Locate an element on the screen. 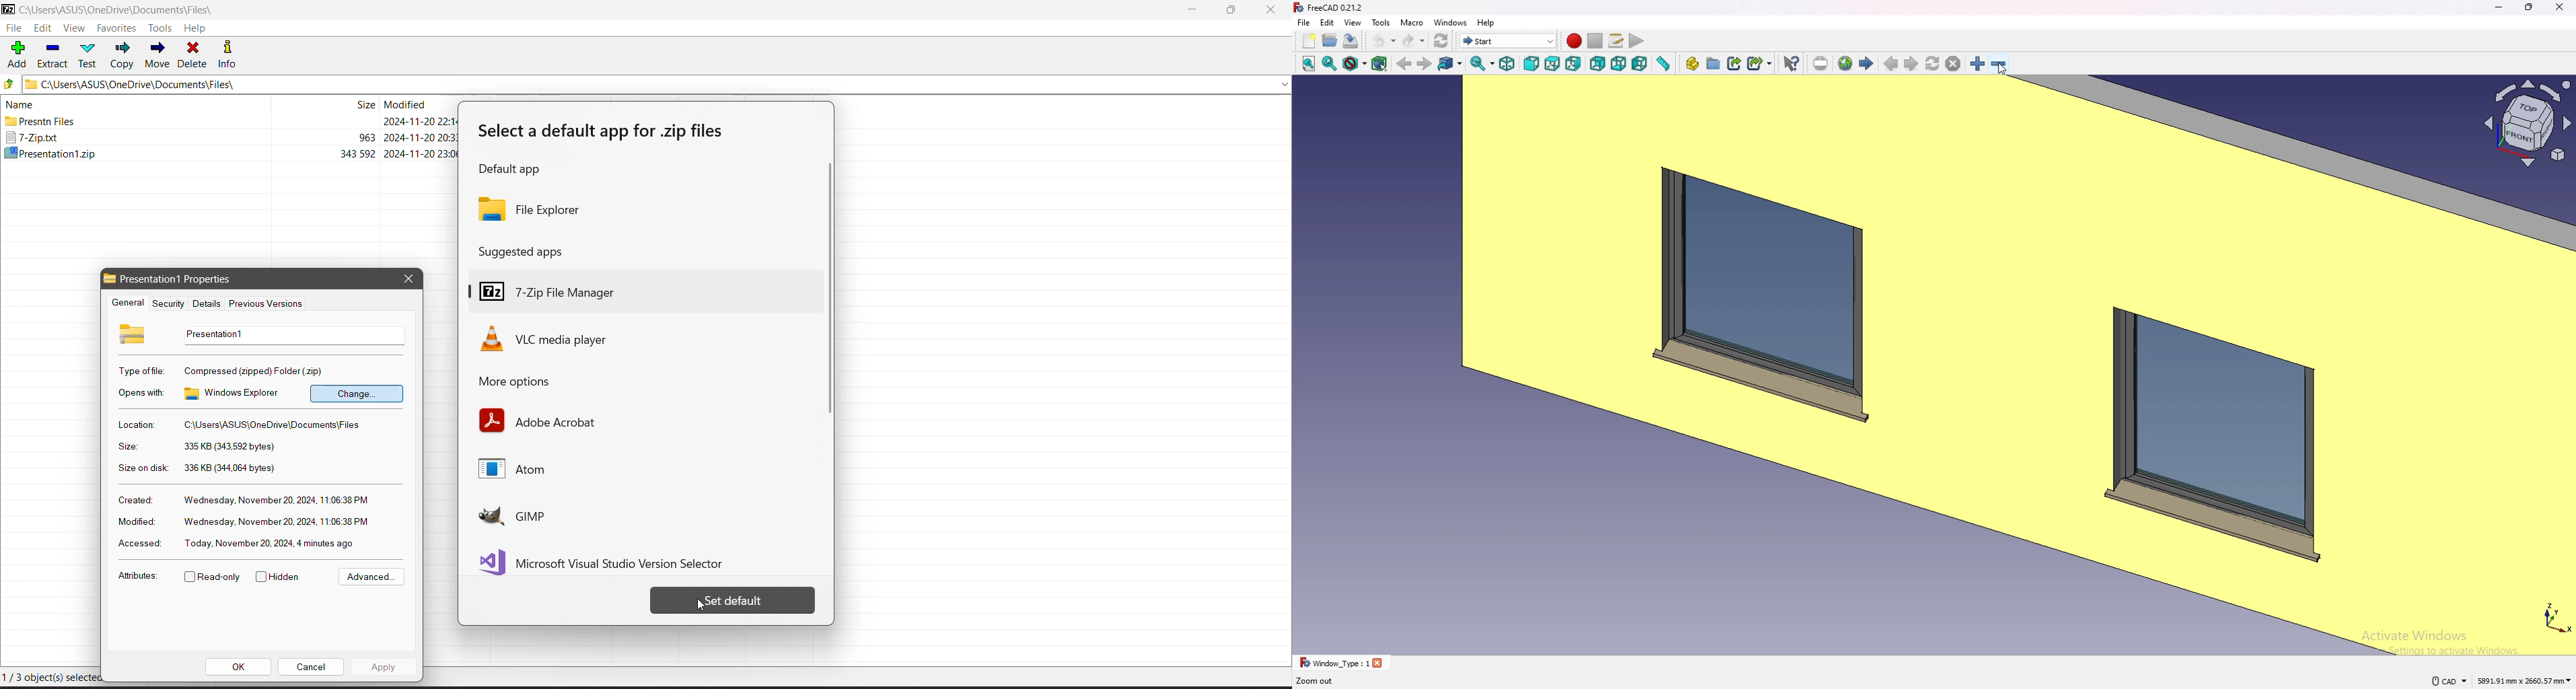  Current program/app to pen the selected .zip file is located at coordinates (236, 393).